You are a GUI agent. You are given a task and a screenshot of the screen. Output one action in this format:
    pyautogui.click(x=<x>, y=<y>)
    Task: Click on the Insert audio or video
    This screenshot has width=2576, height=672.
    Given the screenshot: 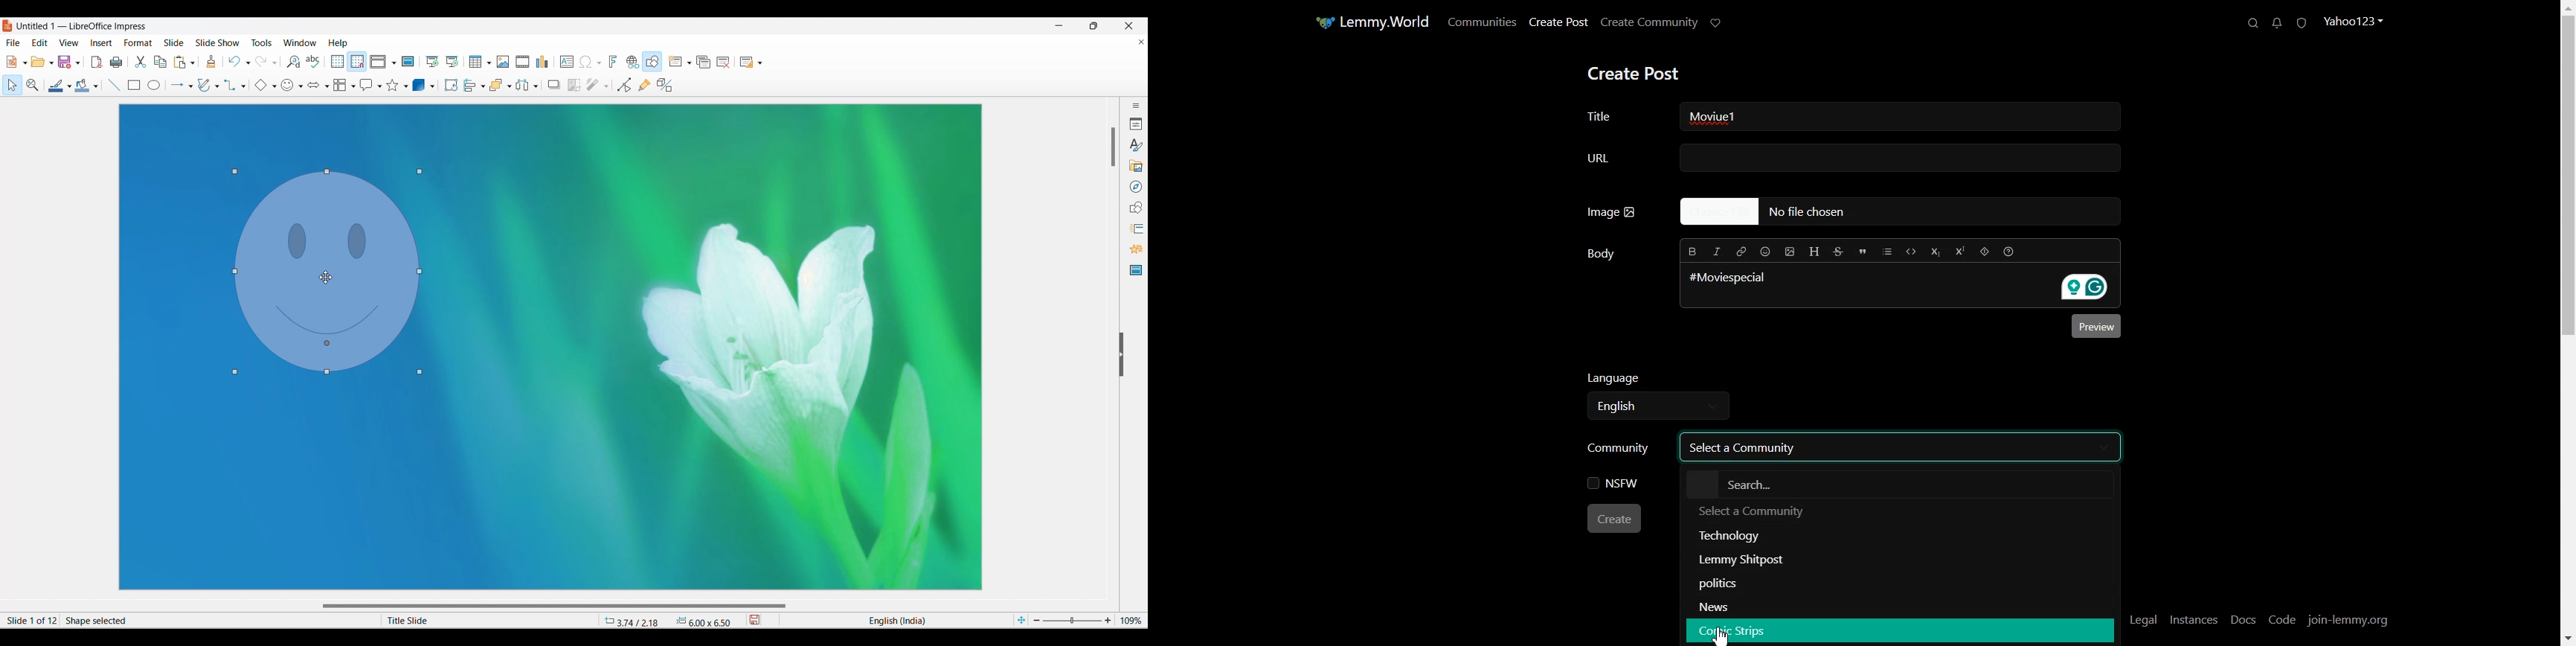 What is the action you would take?
    pyautogui.click(x=523, y=62)
    